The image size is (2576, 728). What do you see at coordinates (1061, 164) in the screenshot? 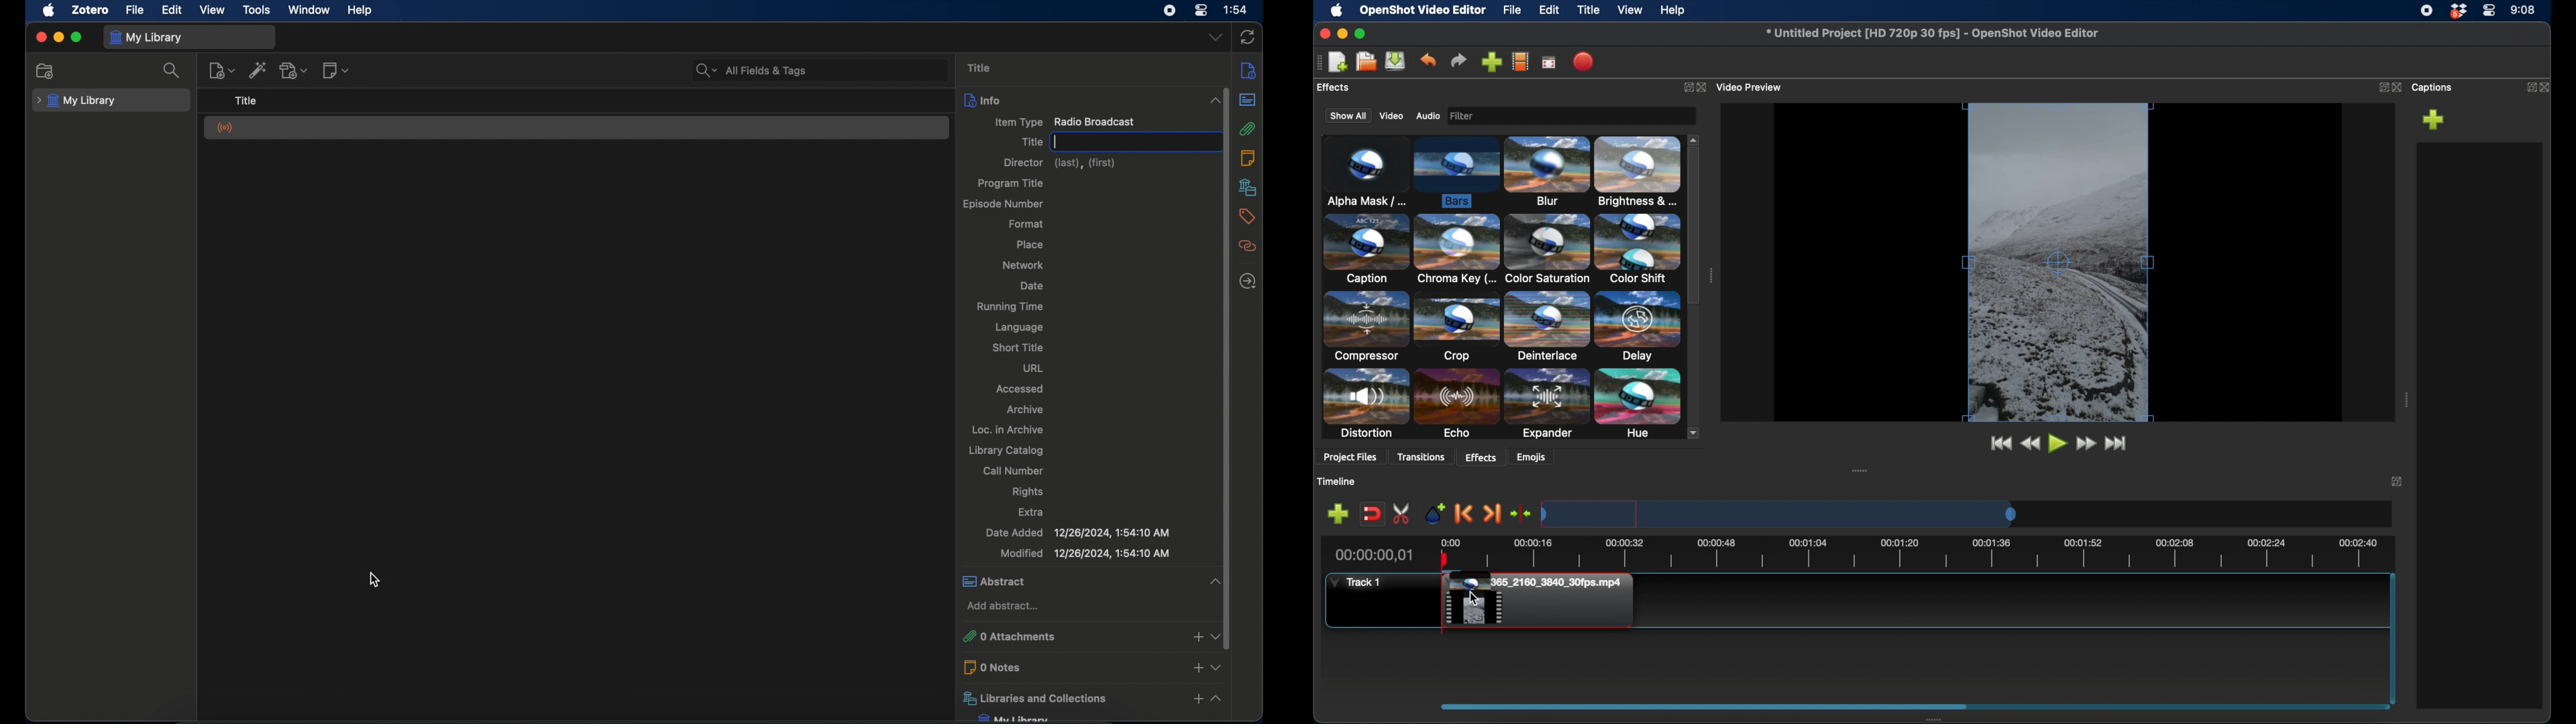
I see `director (last),(first)` at bounding box center [1061, 164].